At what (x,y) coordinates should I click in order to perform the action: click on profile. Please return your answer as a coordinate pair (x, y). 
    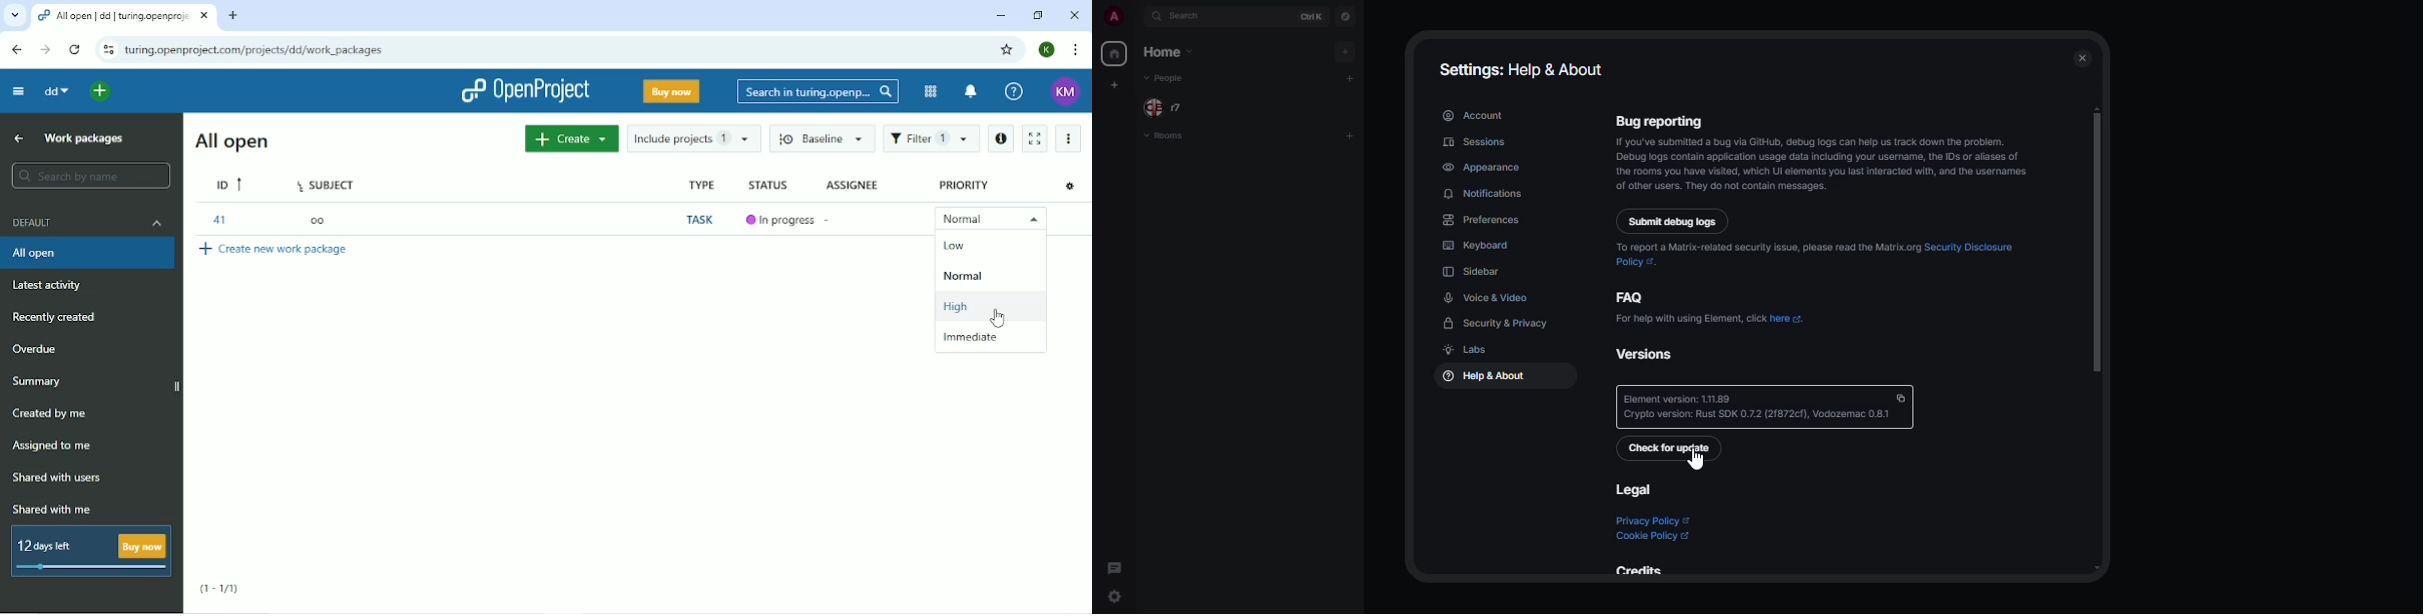
    Looking at the image, I should click on (1116, 16).